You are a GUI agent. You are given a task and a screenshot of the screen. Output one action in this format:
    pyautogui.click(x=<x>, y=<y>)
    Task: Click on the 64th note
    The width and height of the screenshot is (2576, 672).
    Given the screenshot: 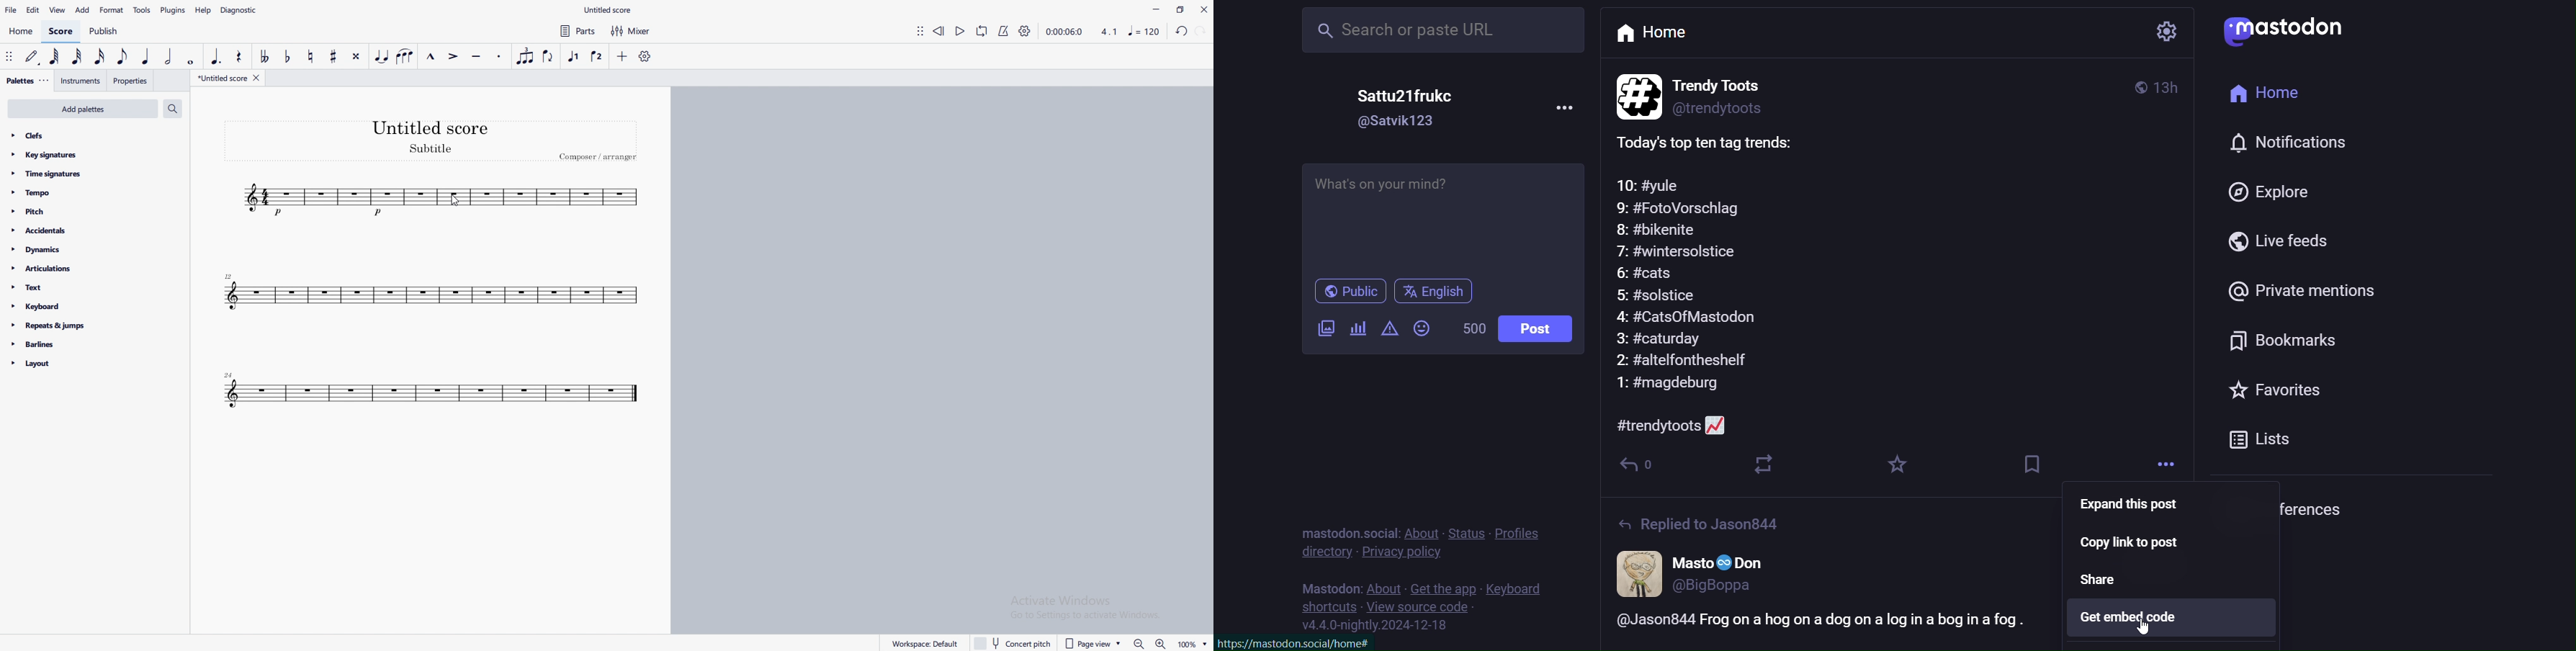 What is the action you would take?
    pyautogui.click(x=54, y=57)
    